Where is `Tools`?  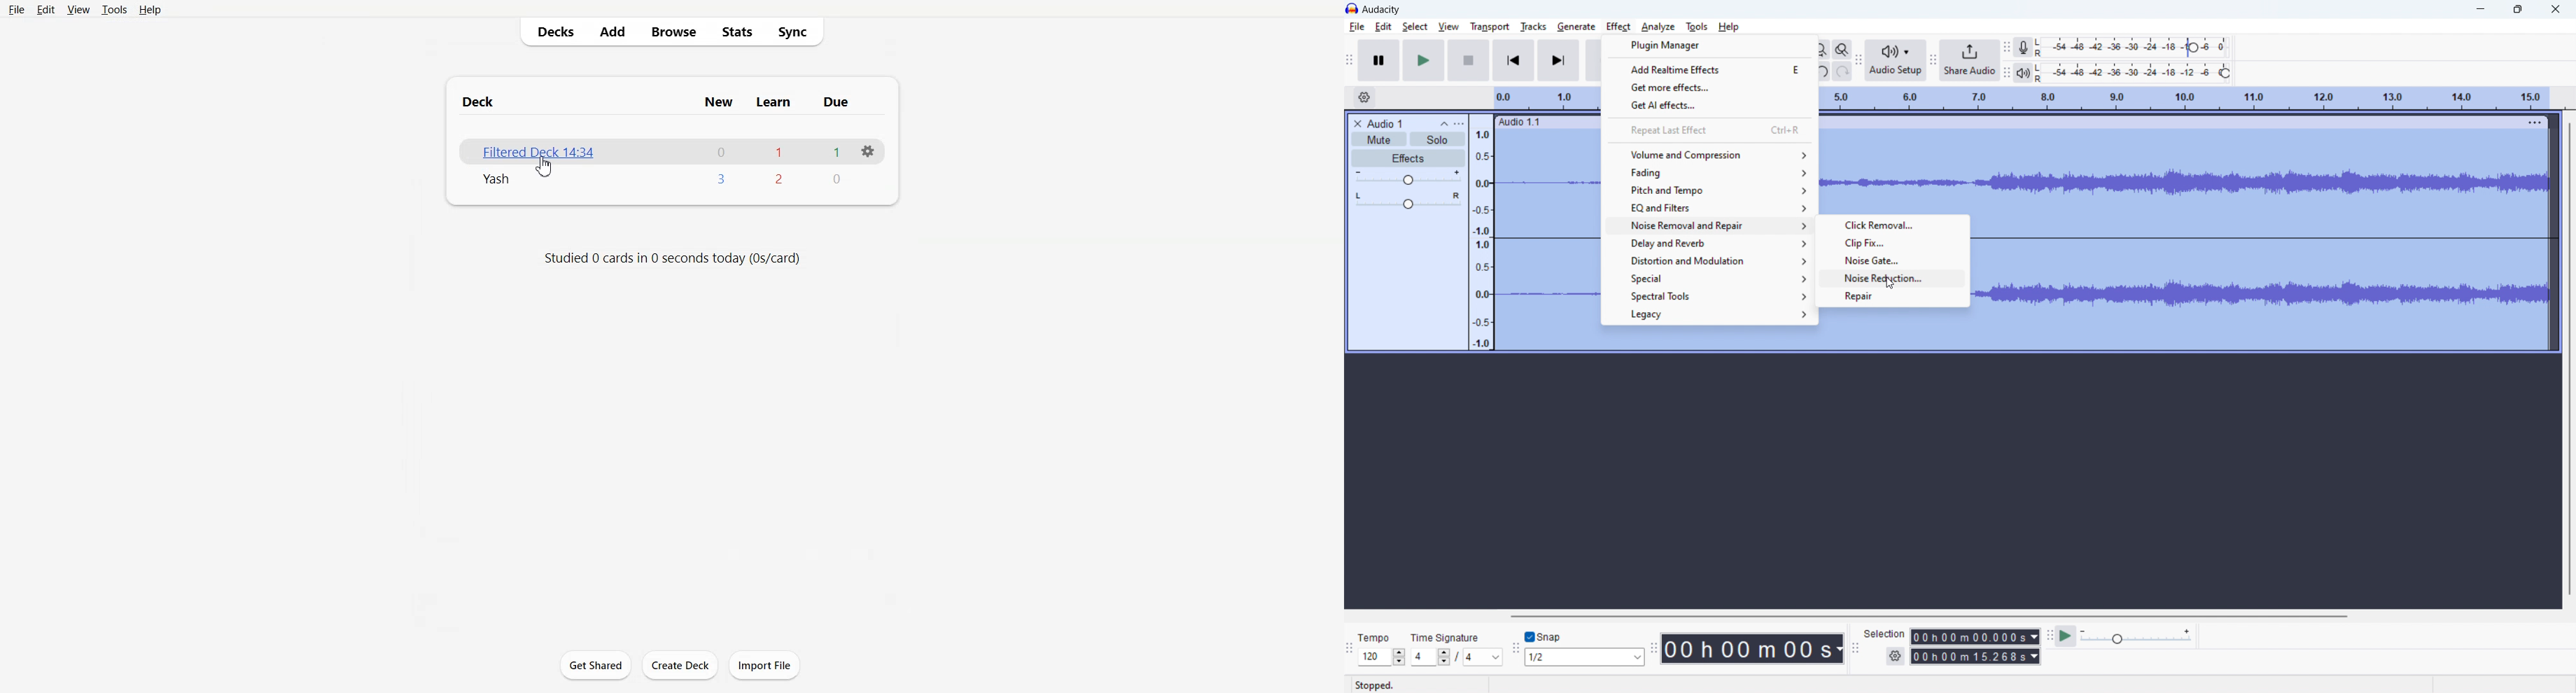 Tools is located at coordinates (115, 9).